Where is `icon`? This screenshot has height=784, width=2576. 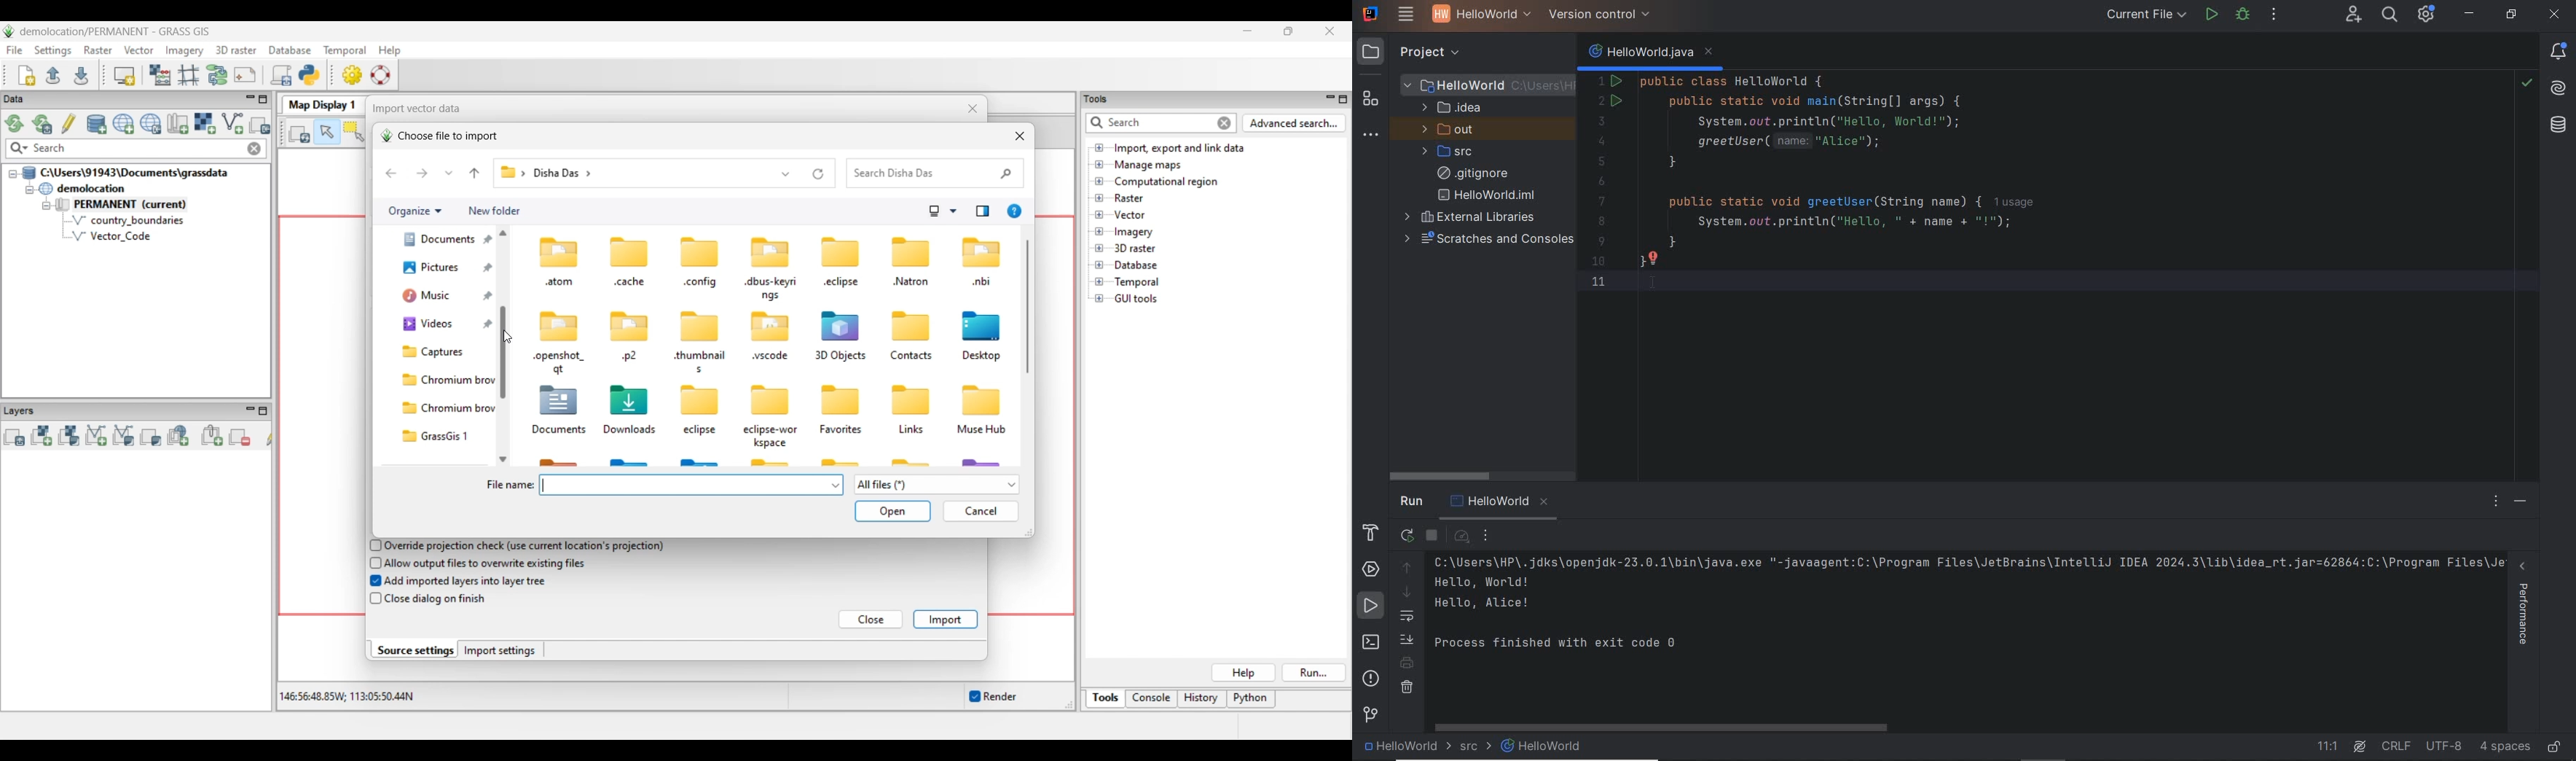
icon is located at coordinates (771, 400).